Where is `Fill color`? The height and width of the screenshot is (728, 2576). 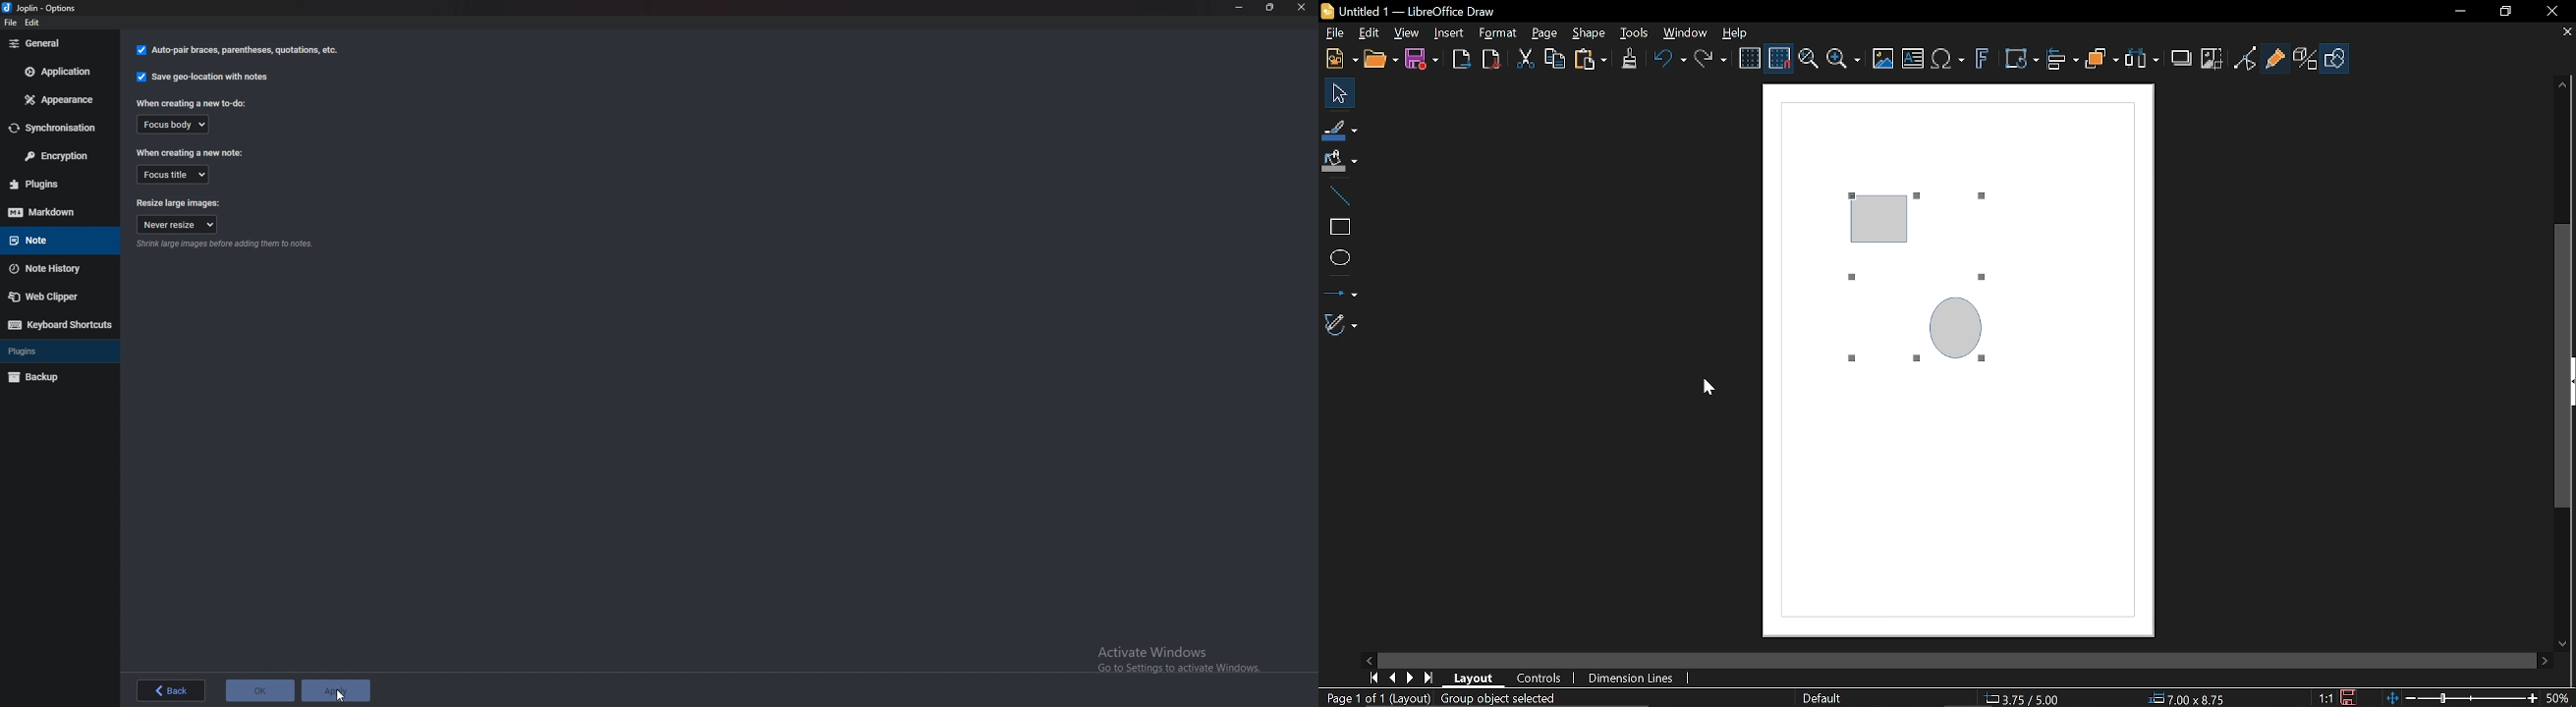 Fill color is located at coordinates (1338, 159).